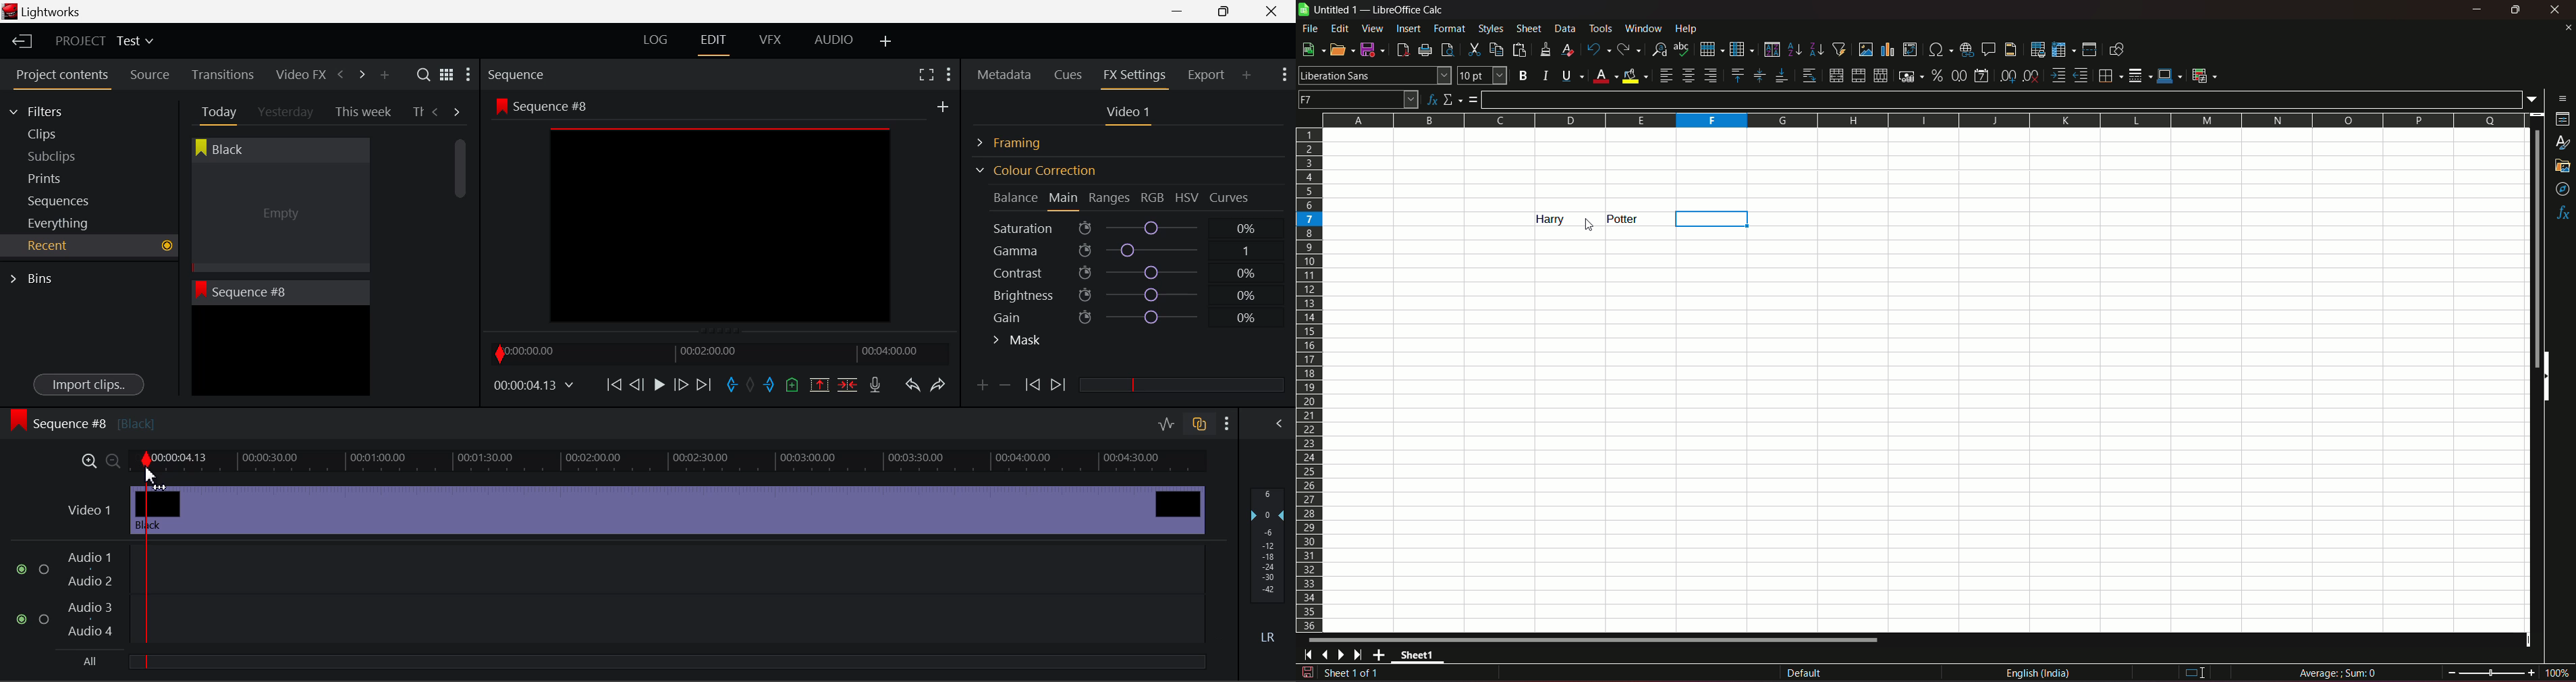 This screenshot has width=2576, height=700. Describe the element at coordinates (2564, 97) in the screenshot. I see `sidebar settings` at that location.